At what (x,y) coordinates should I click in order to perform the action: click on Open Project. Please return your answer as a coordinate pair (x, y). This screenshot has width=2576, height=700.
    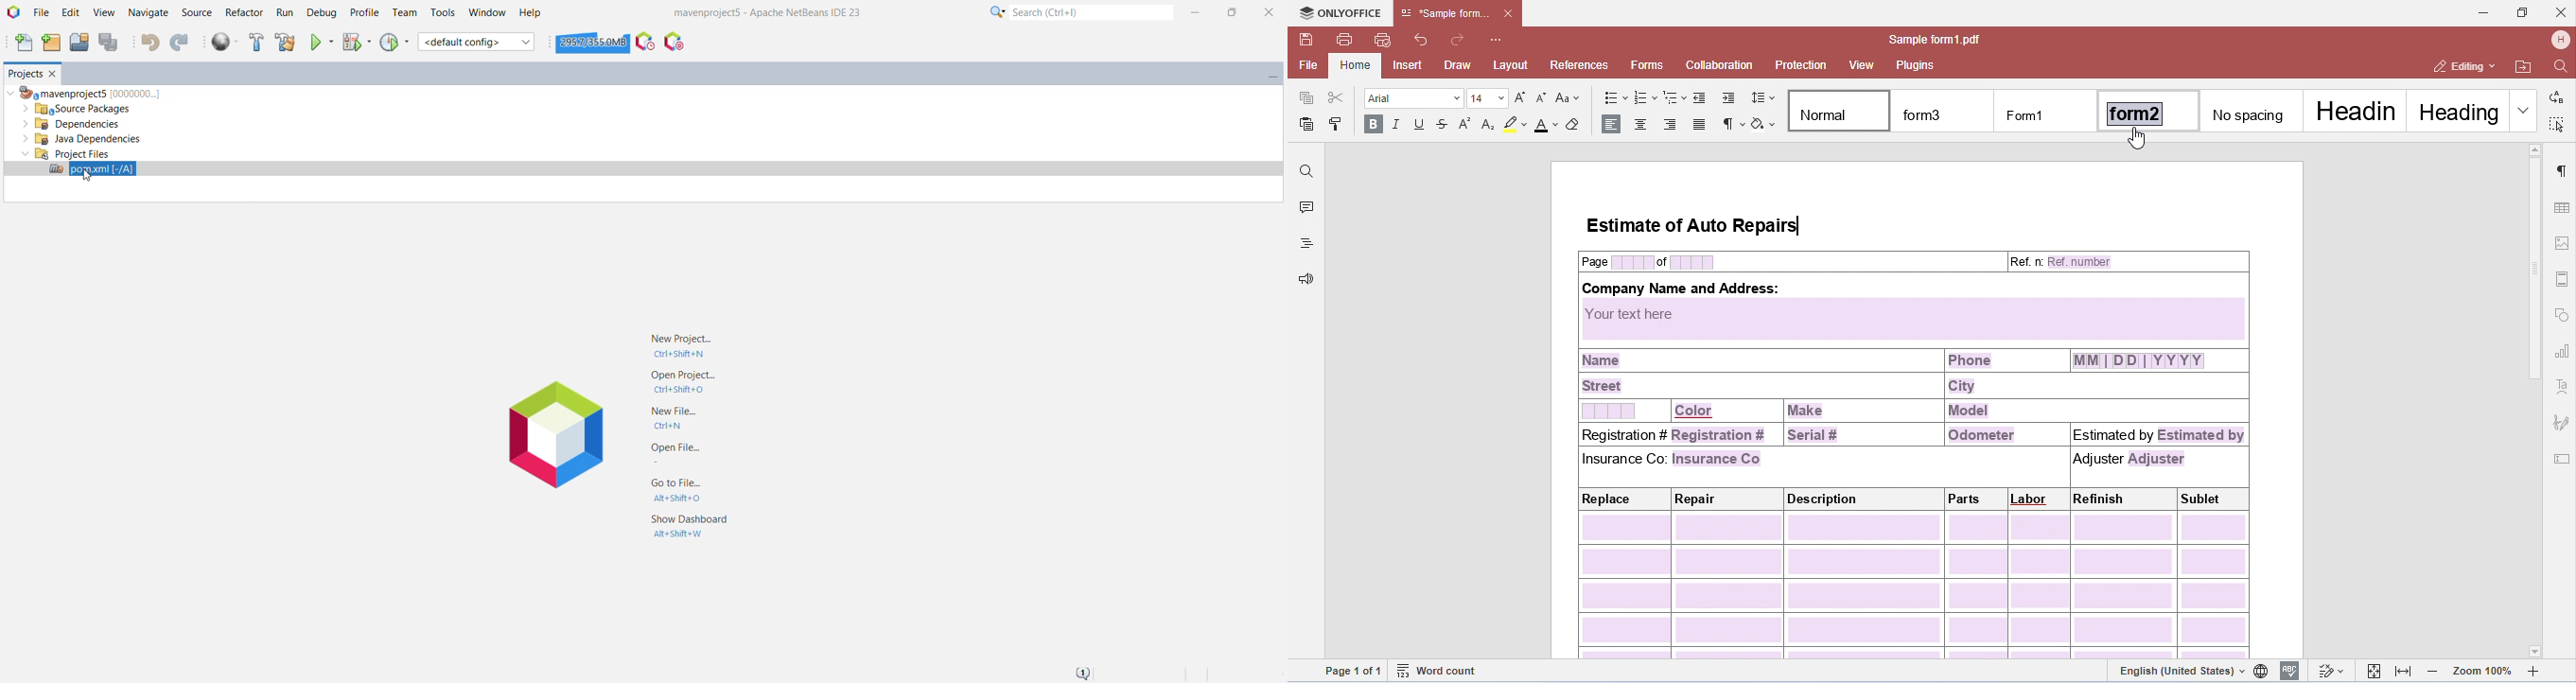
    Looking at the image, I should click on (79, 42).